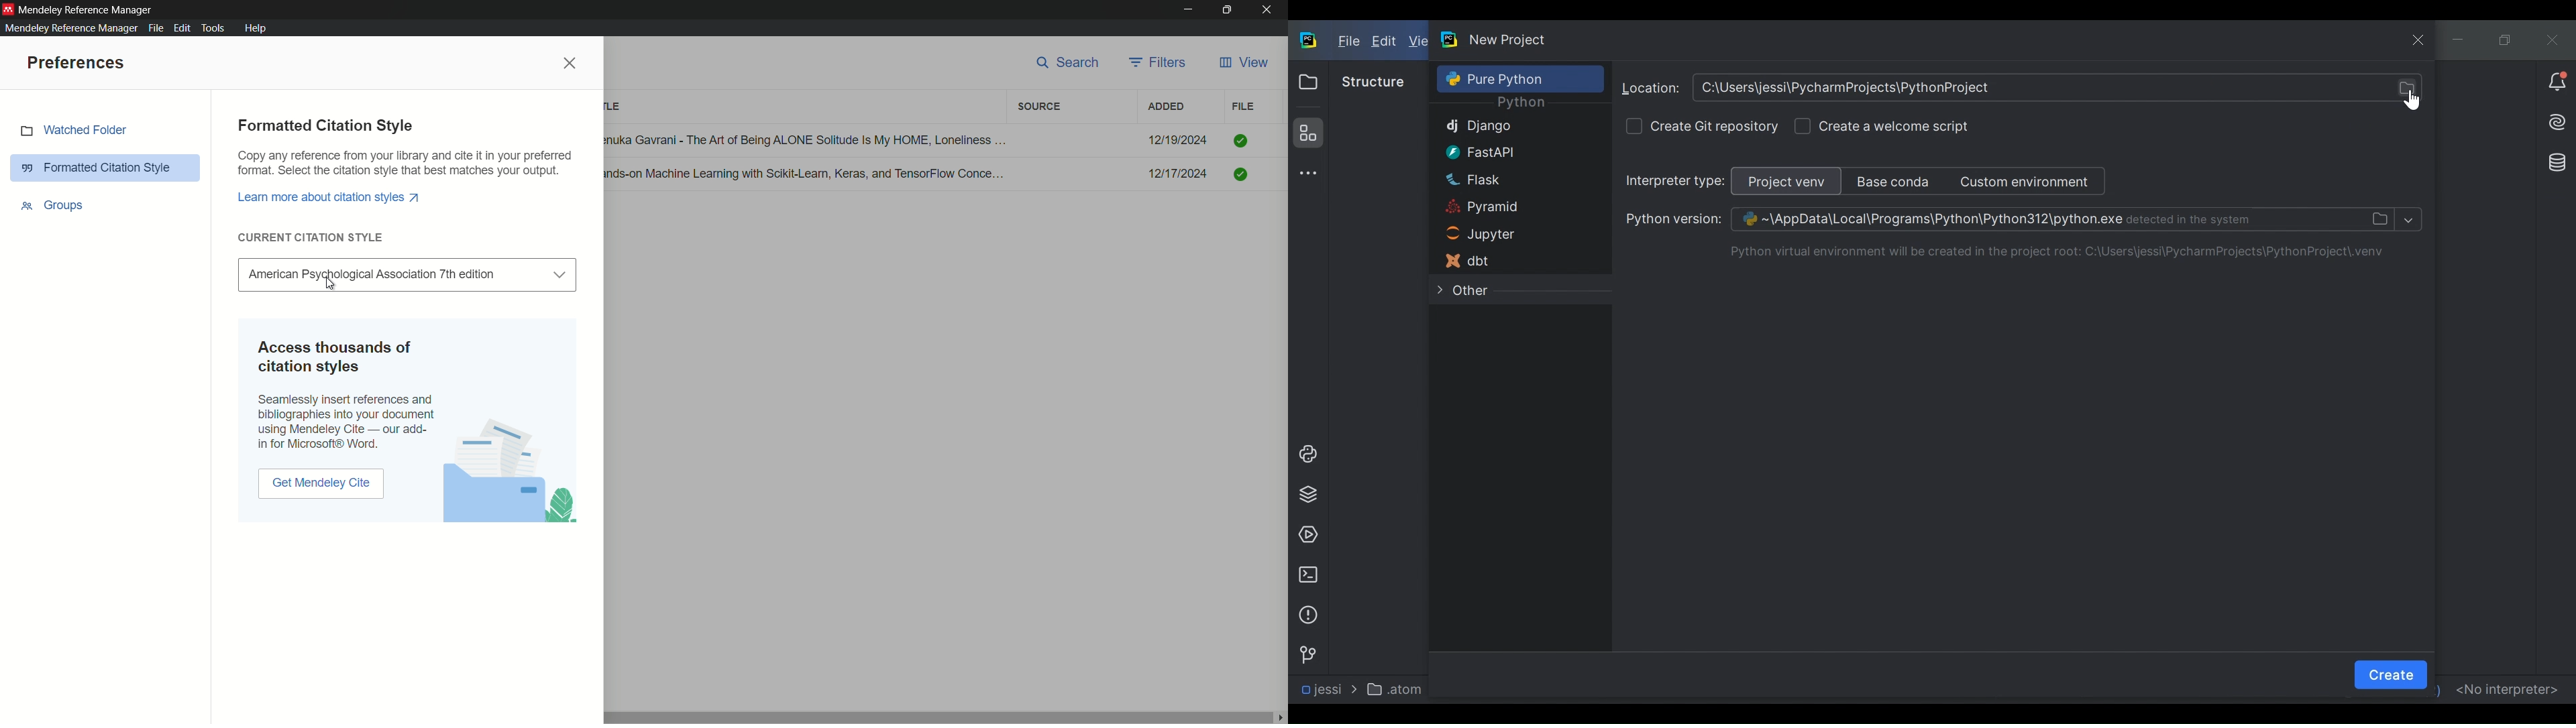 This screenshot has height=728, width=2576. I want to click on Checked, so click(1240, 172).